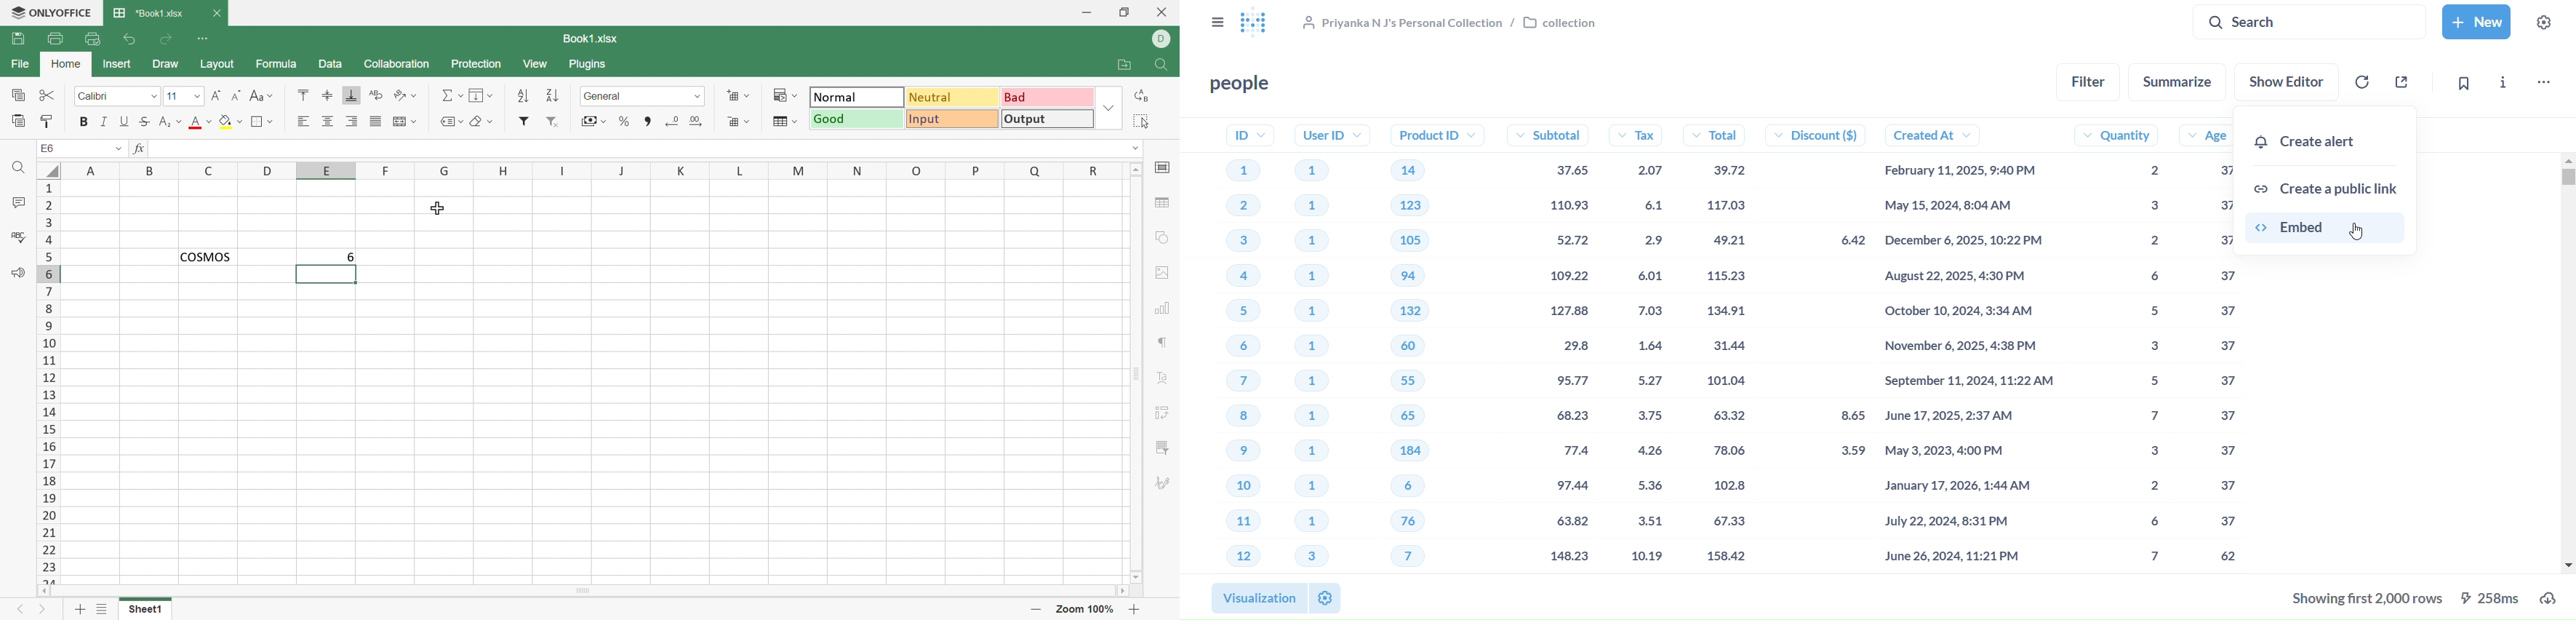  Describe the element at coordinates (537, 65) in the screenshot. I see `View` at that location.